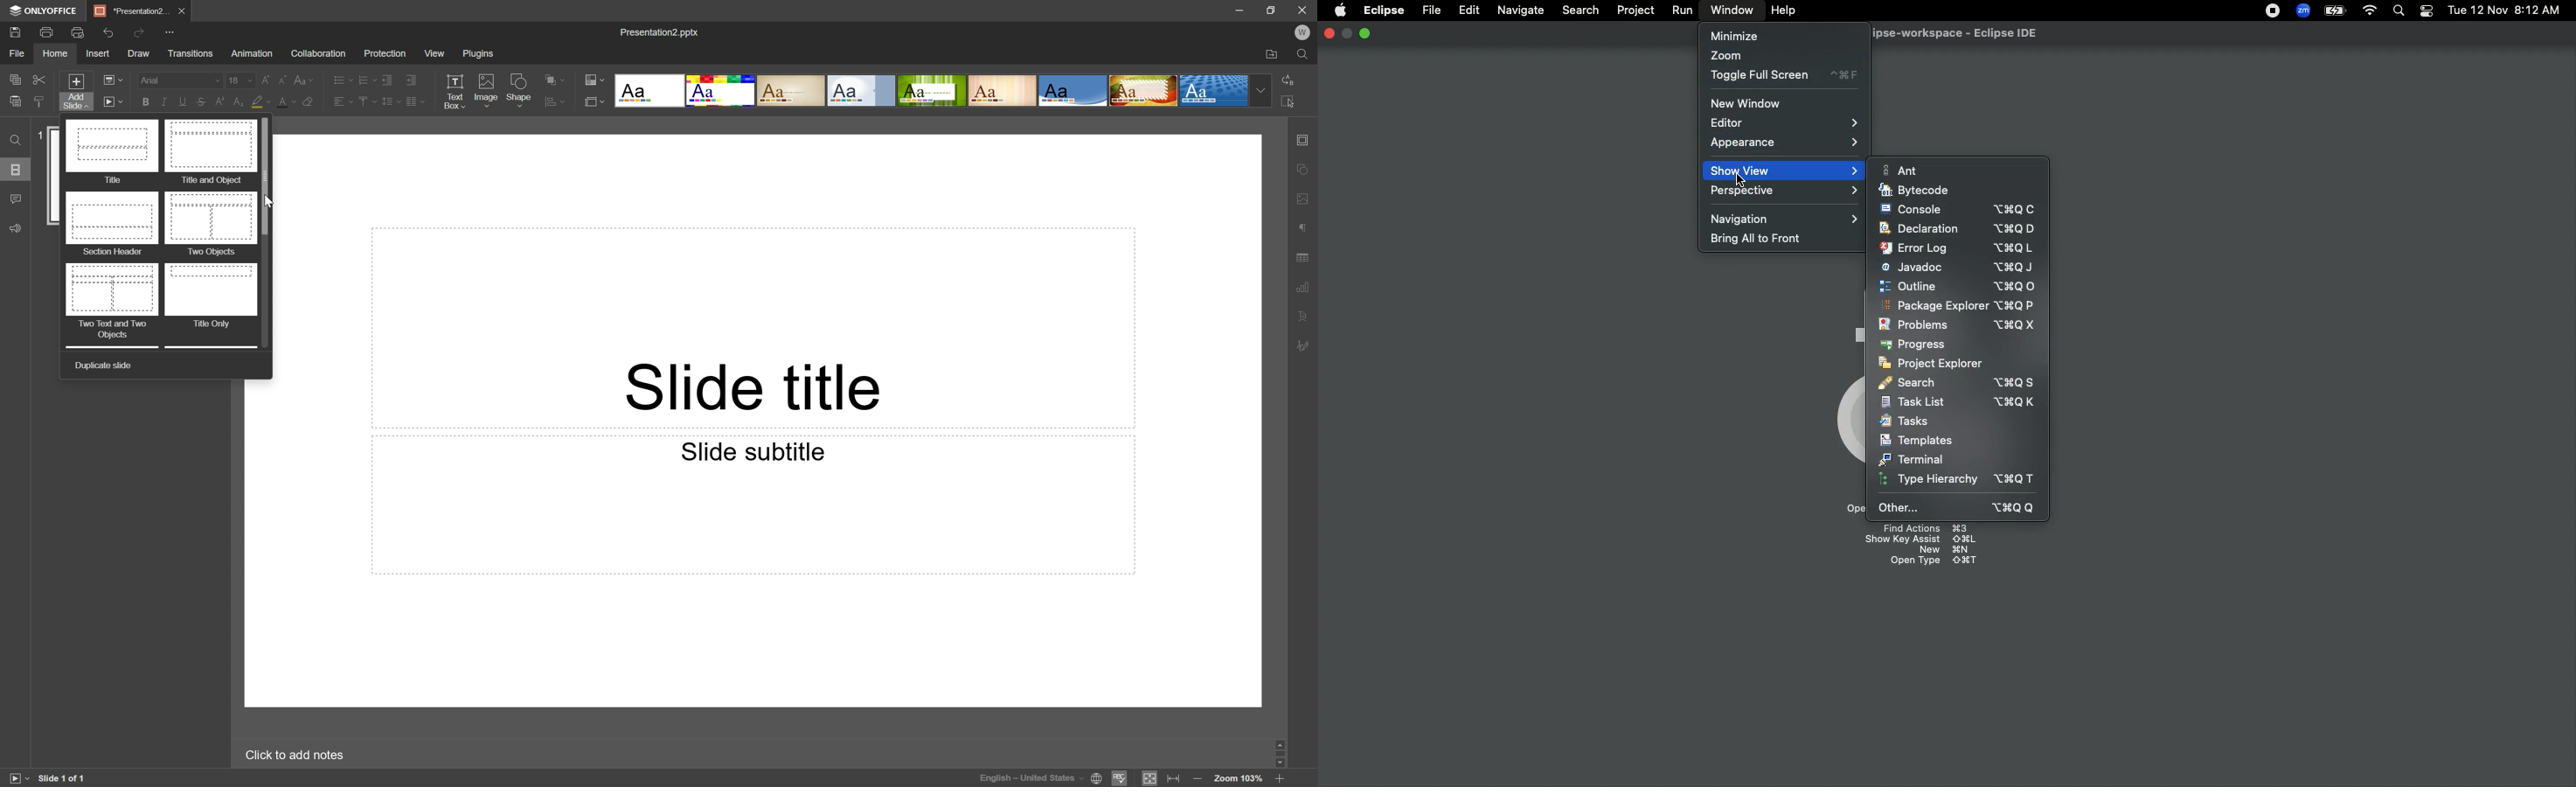 This screenshot has height=812, width=2576. I want to click on Search, so click(1580, 9).